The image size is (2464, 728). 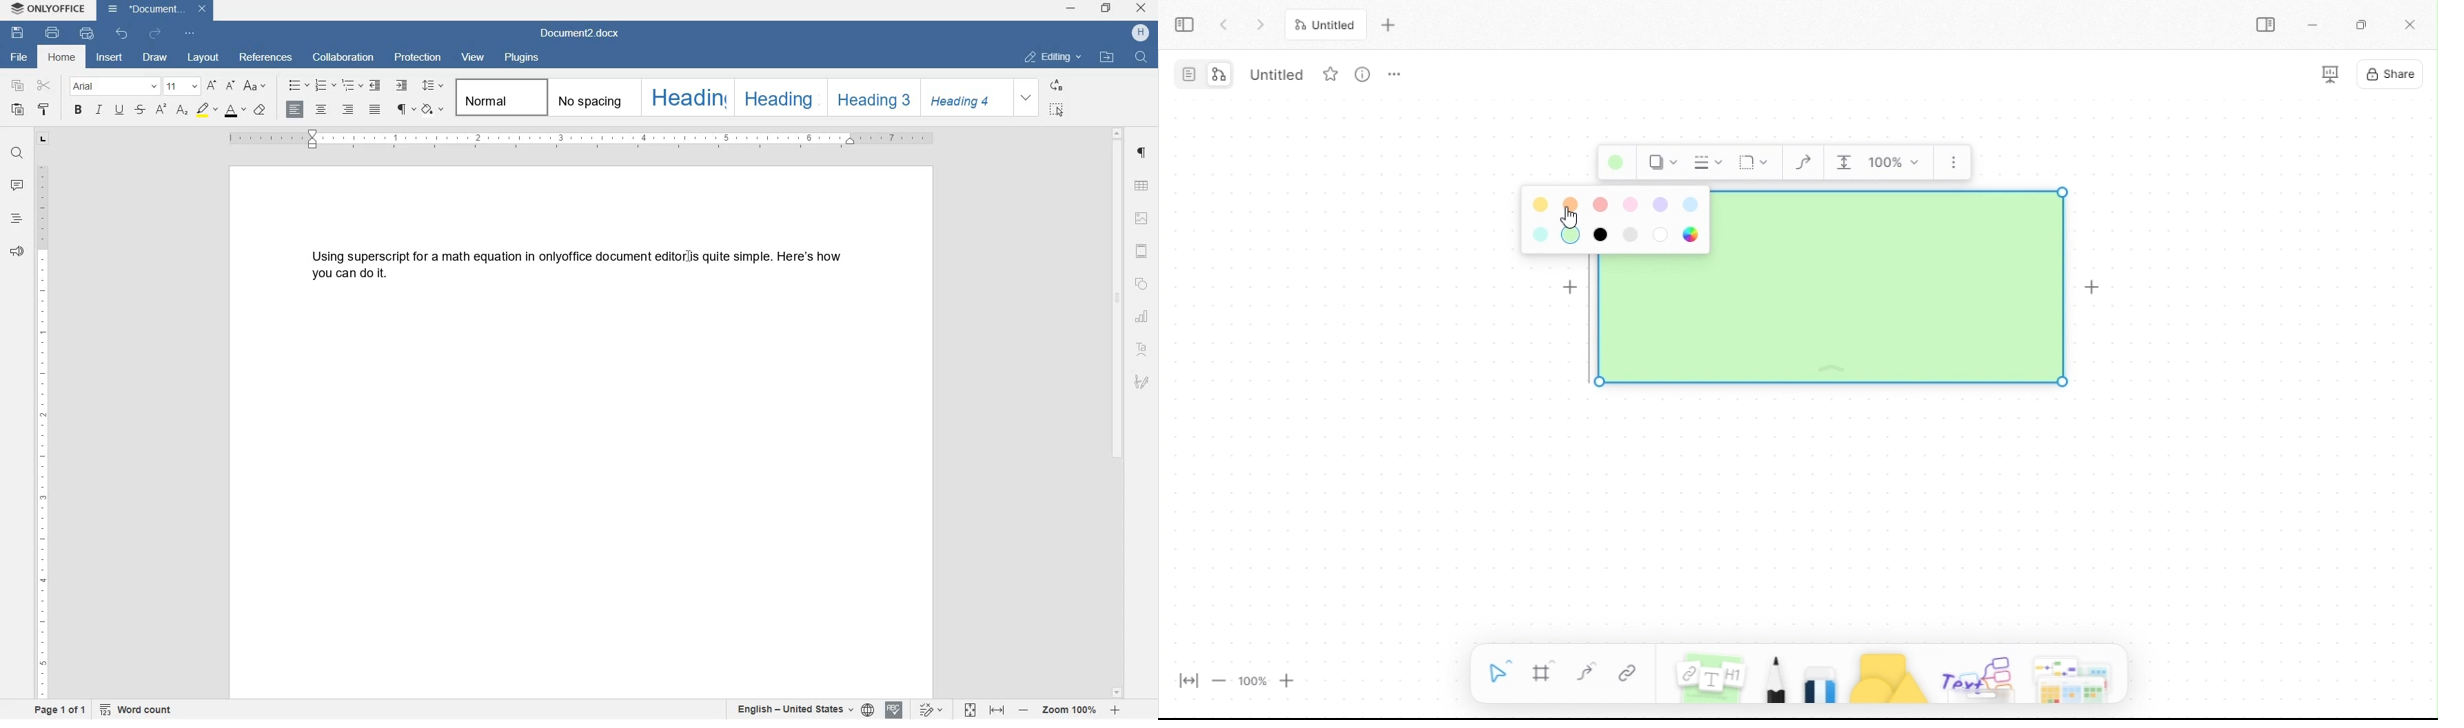 What do you see at coordinates (154, 33) in the screenshot?
I see `redo` at bounding box center [154, 33].